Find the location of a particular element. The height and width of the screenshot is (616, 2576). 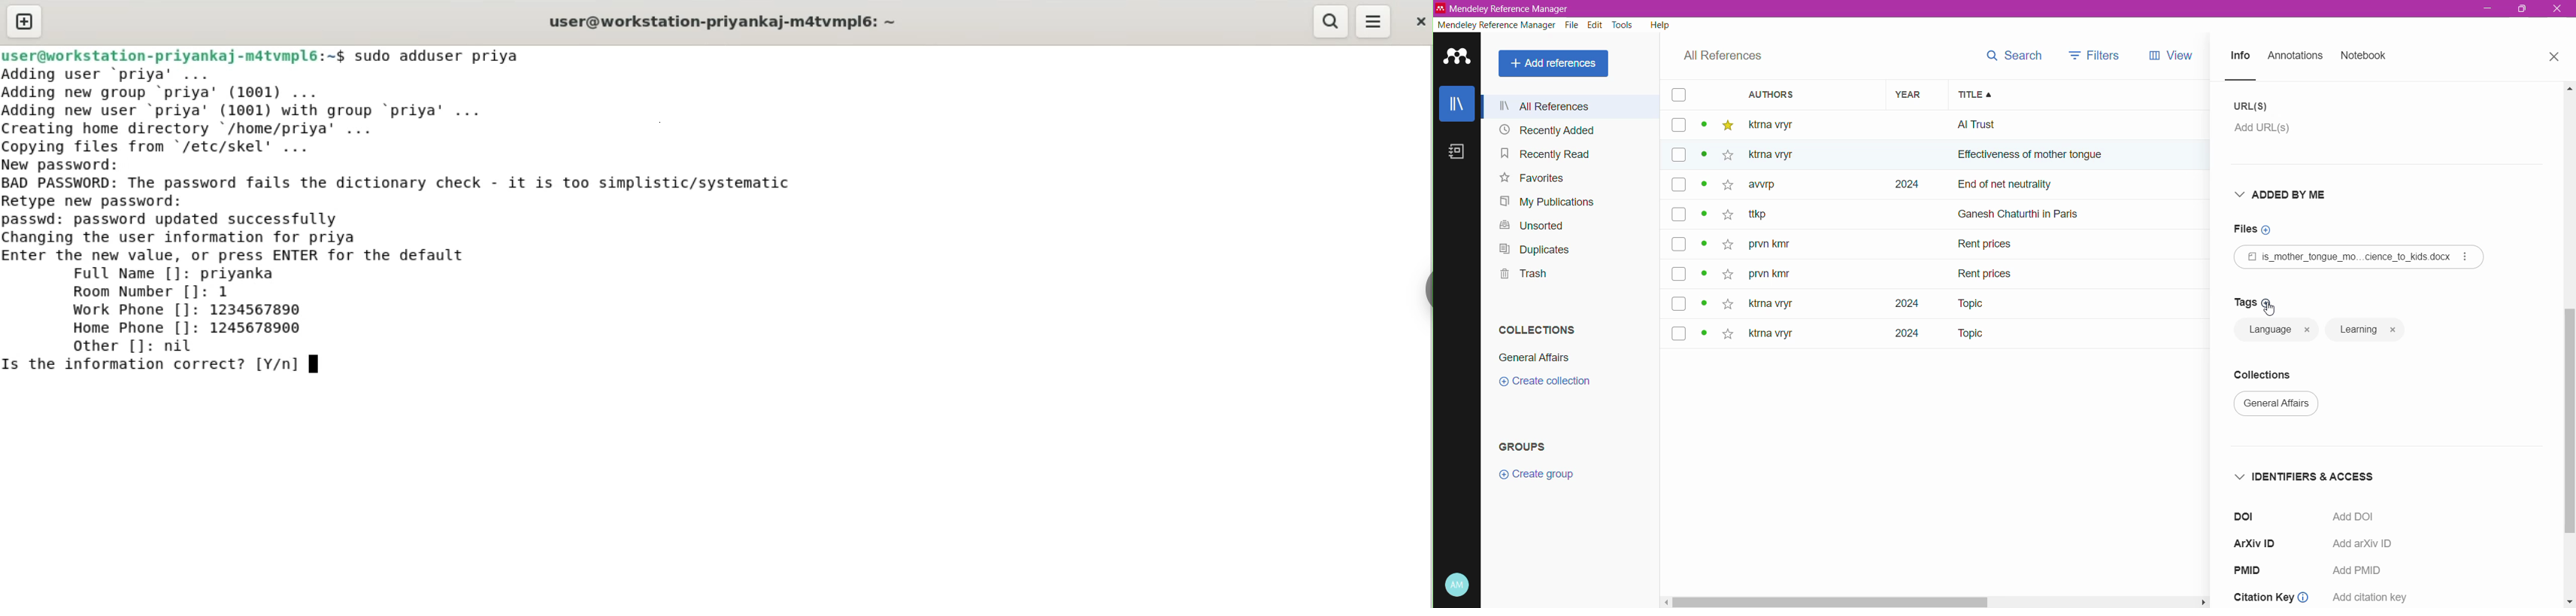

Adding user ‘priya' ...

Adding new group ‘priya’ (1001) ...

Adding new user ‘priya' (1001) with group ‘priya' ...
Creating home directory '/home/priya' ...

Copying files from "/etc/skel' ... is located at coordinates (250, 111).